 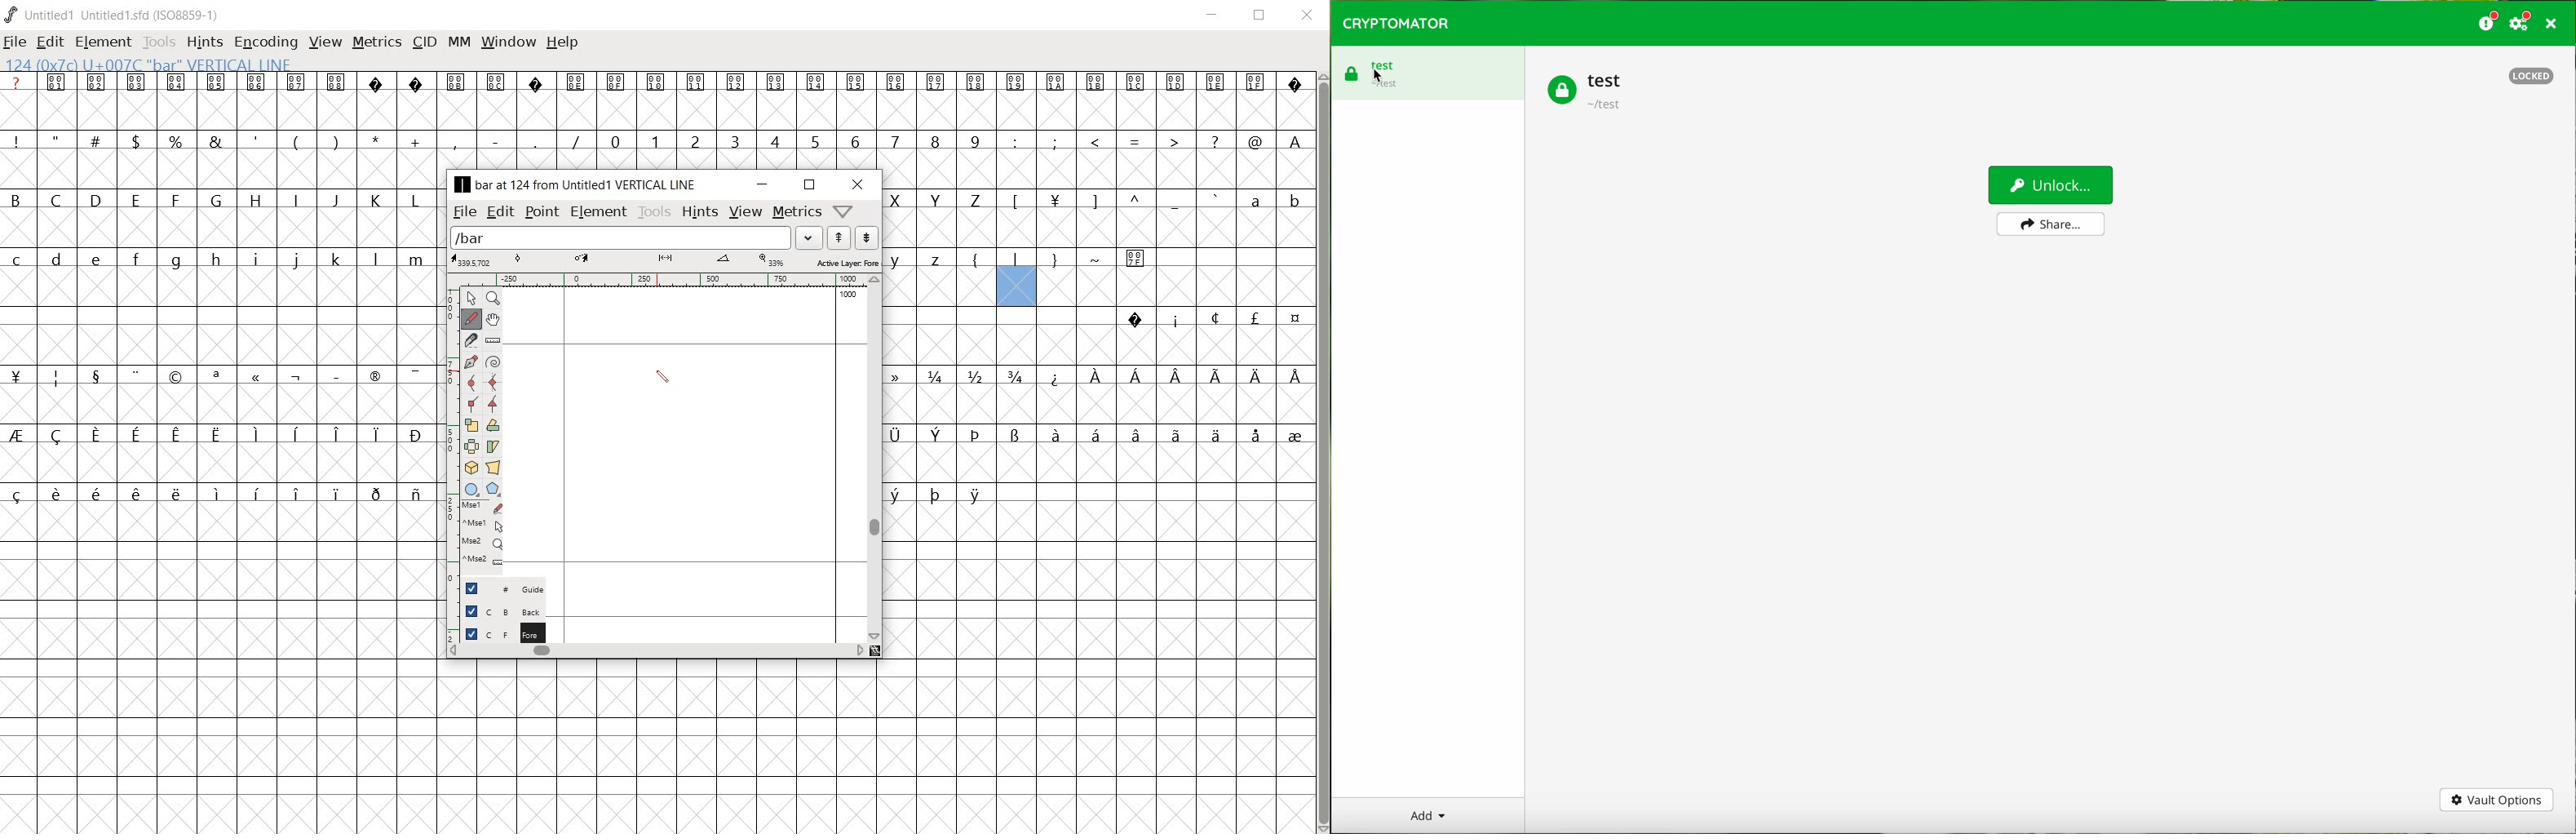 I want to click on hints, so click(x=699, y=211).